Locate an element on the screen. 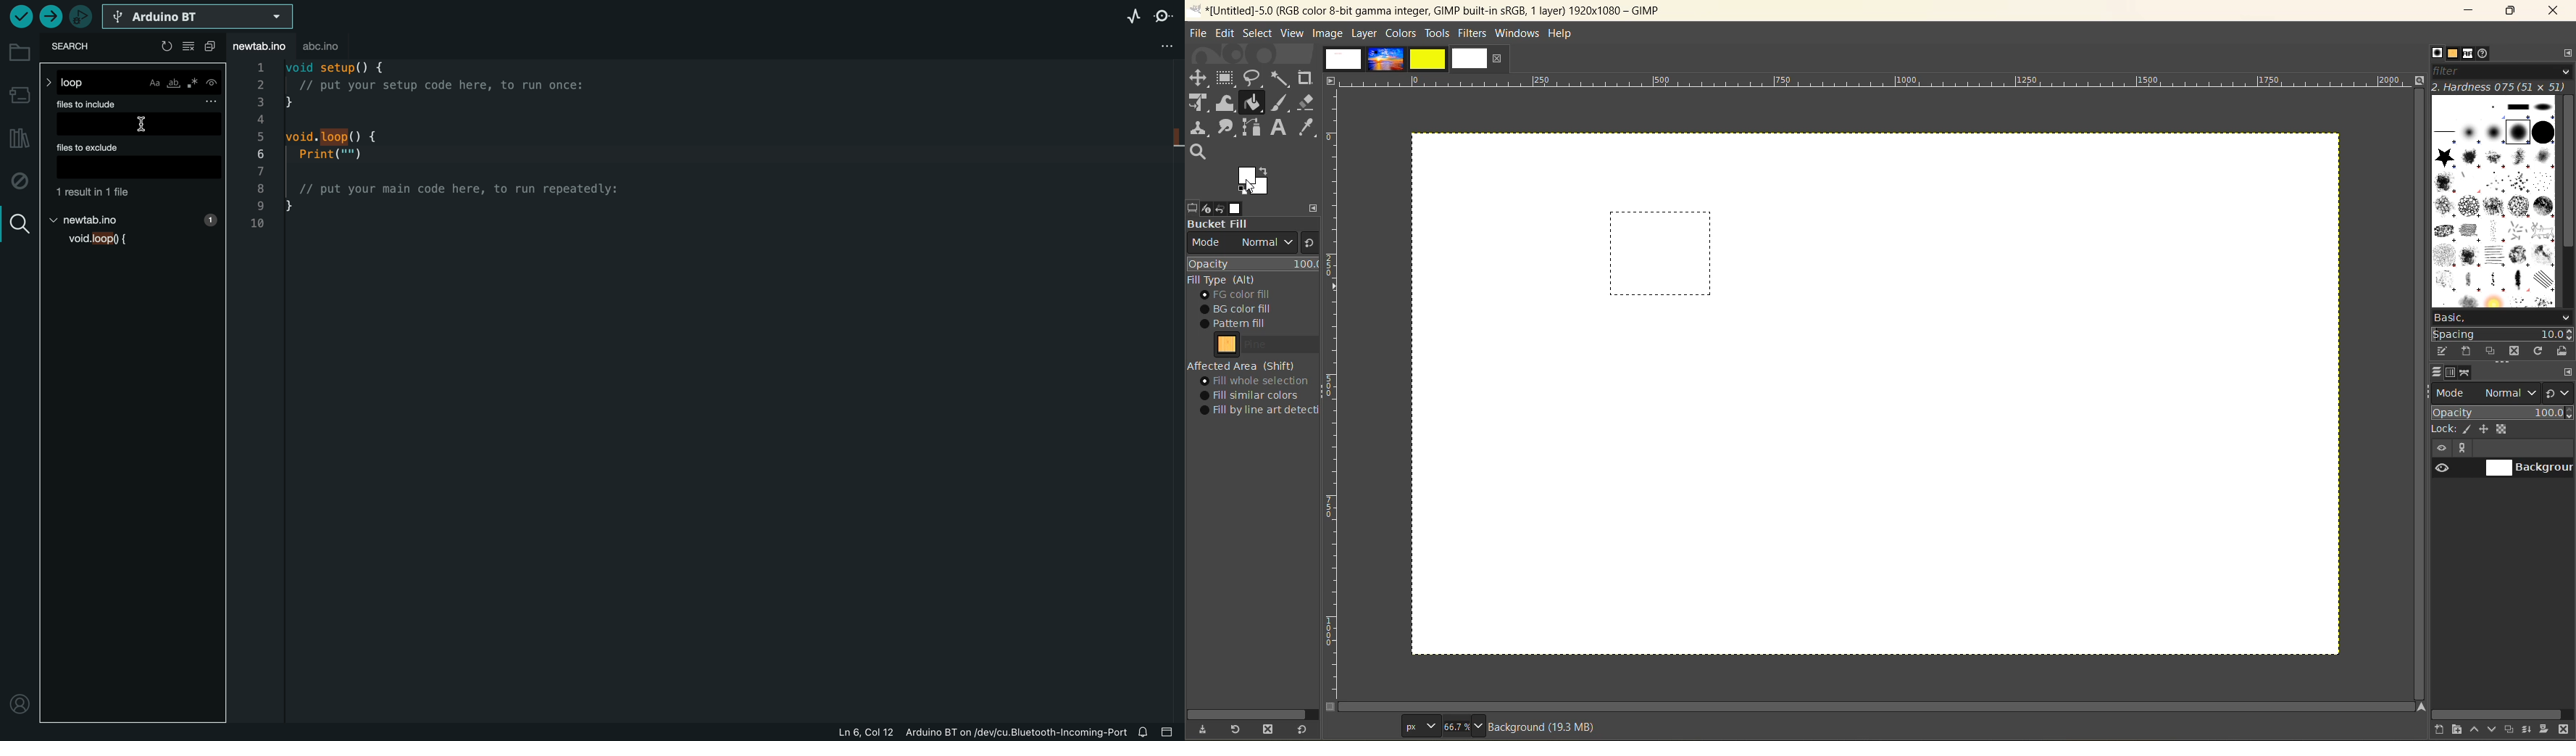 The height and width of the screenshot is (756, 2576). background is located at coordinates (2529, 468).